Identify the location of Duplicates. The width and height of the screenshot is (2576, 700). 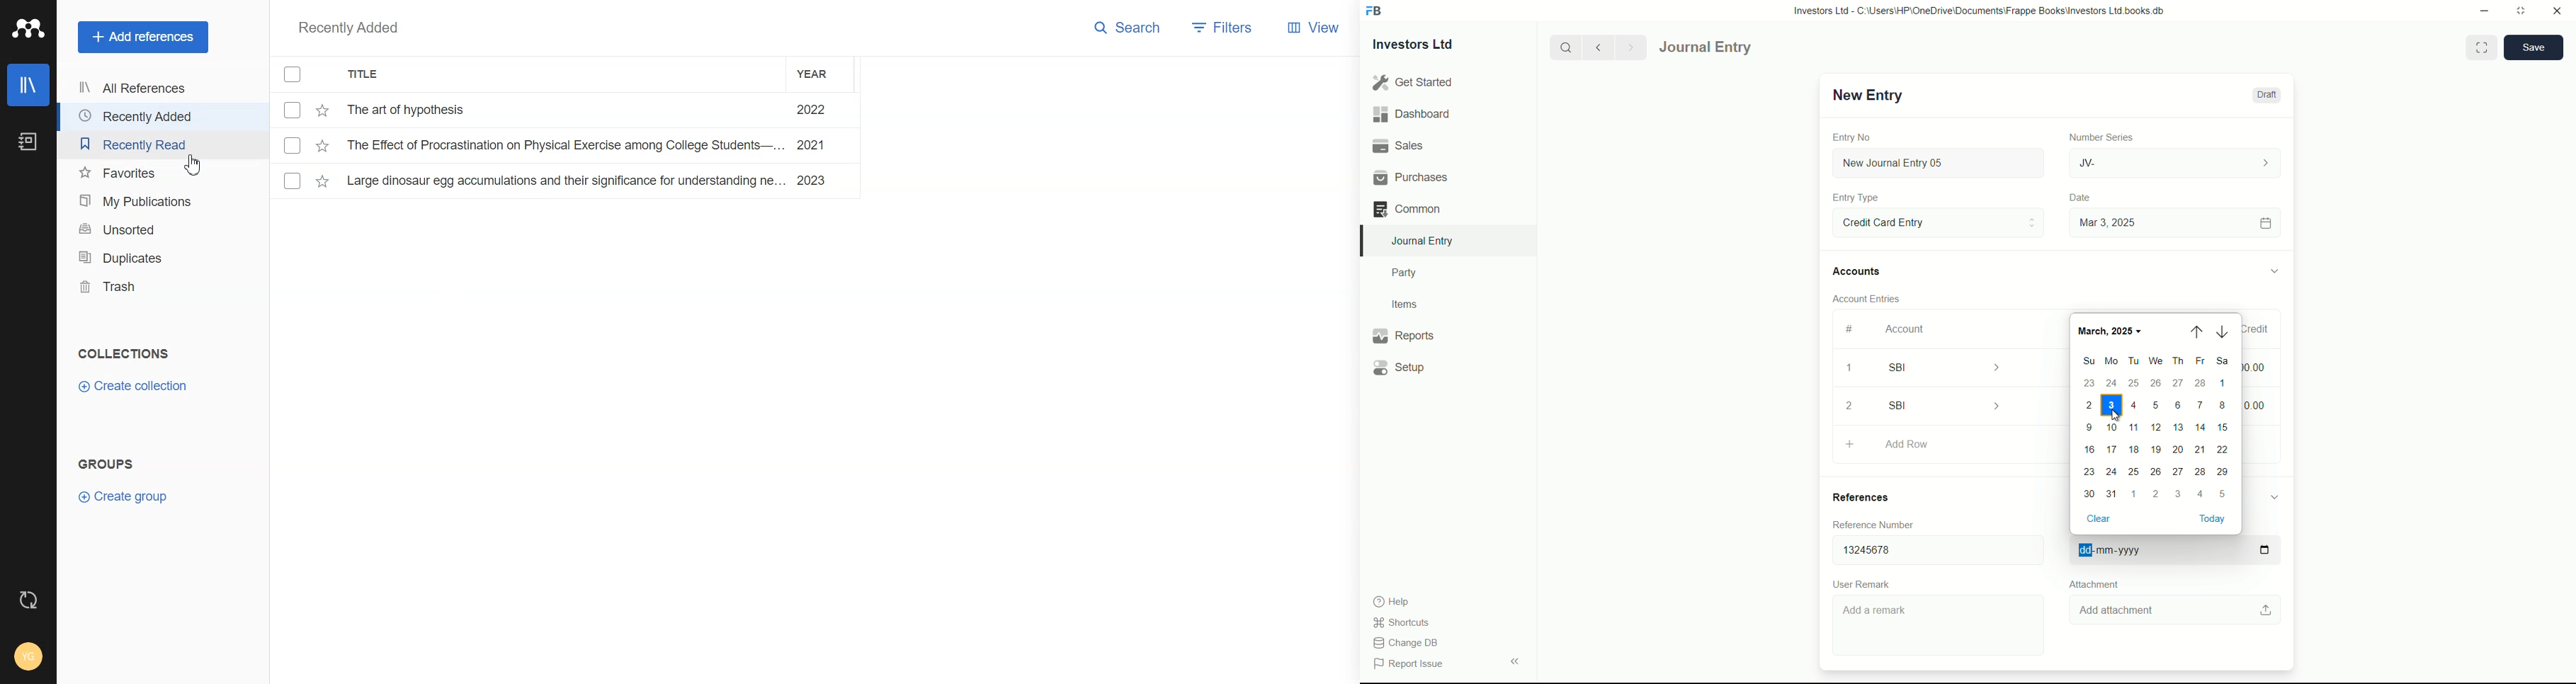
(147, 258).